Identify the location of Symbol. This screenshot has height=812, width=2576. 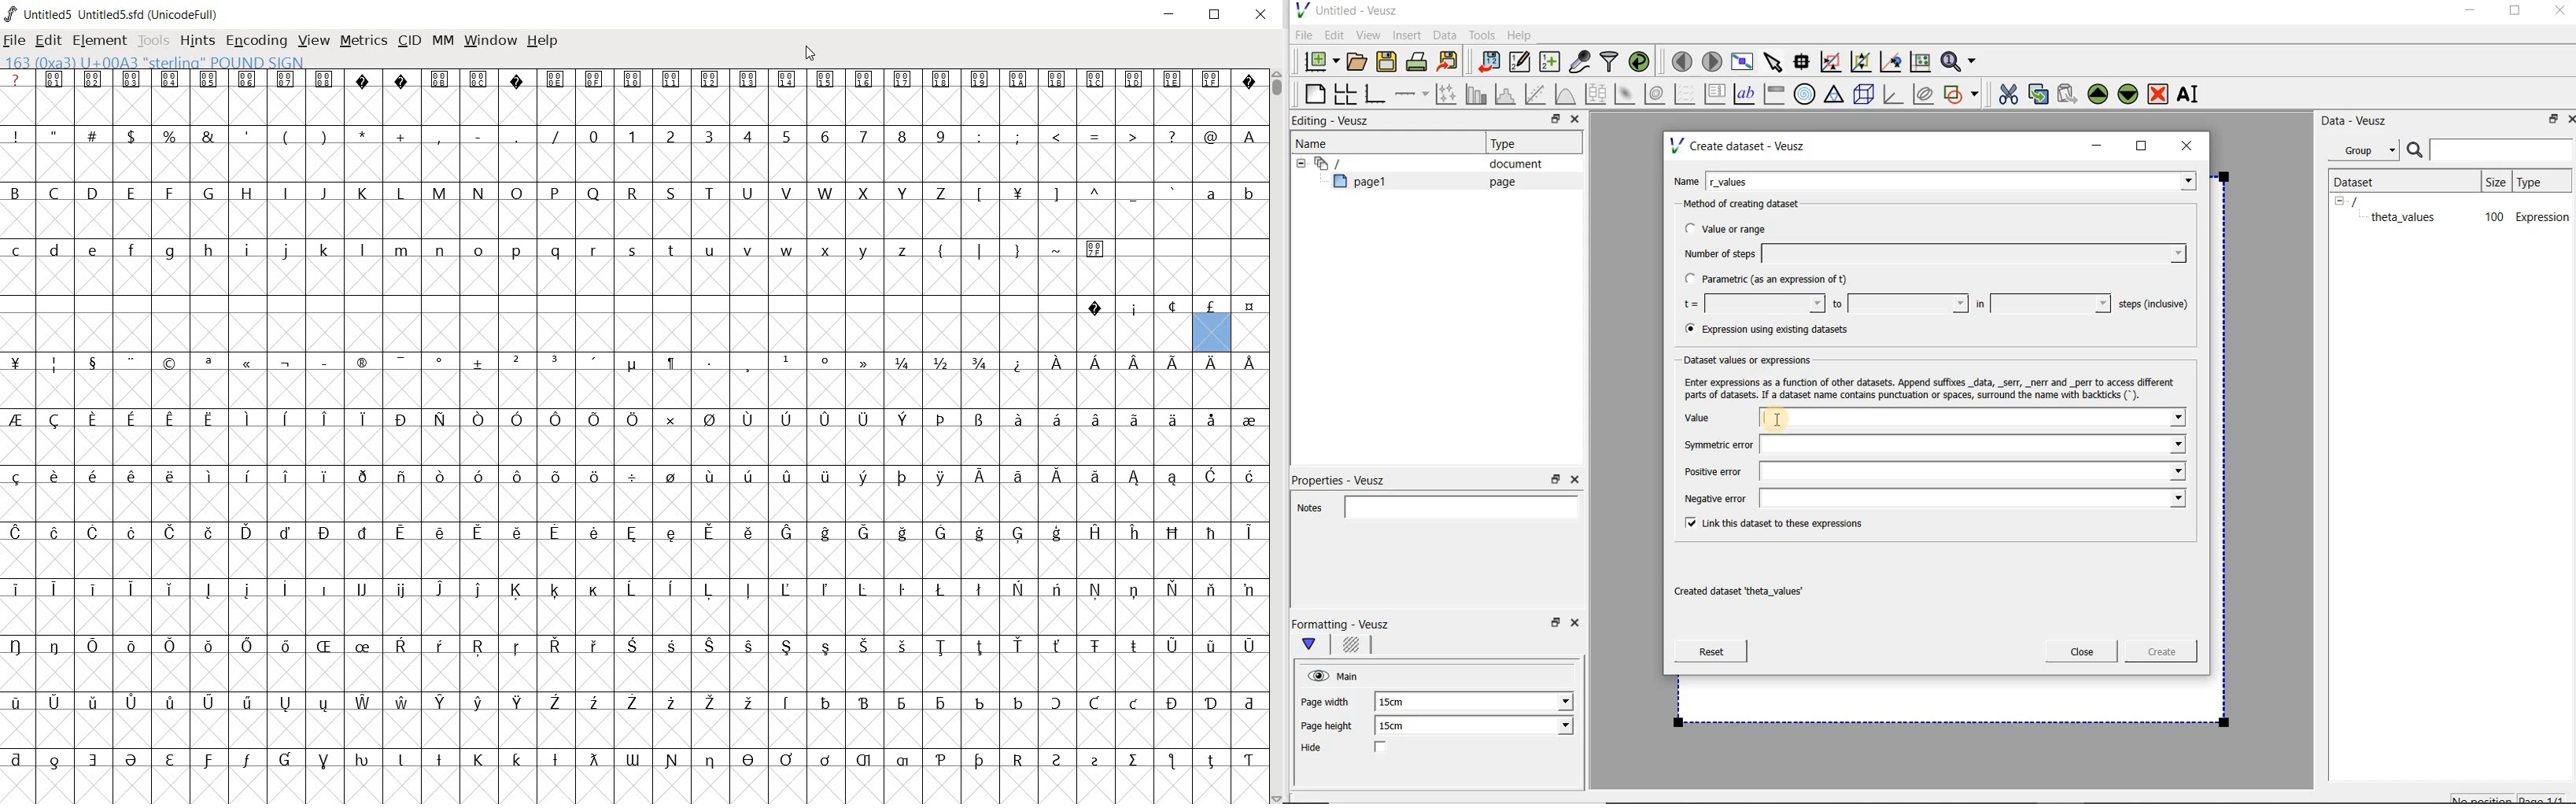
(207, 590).